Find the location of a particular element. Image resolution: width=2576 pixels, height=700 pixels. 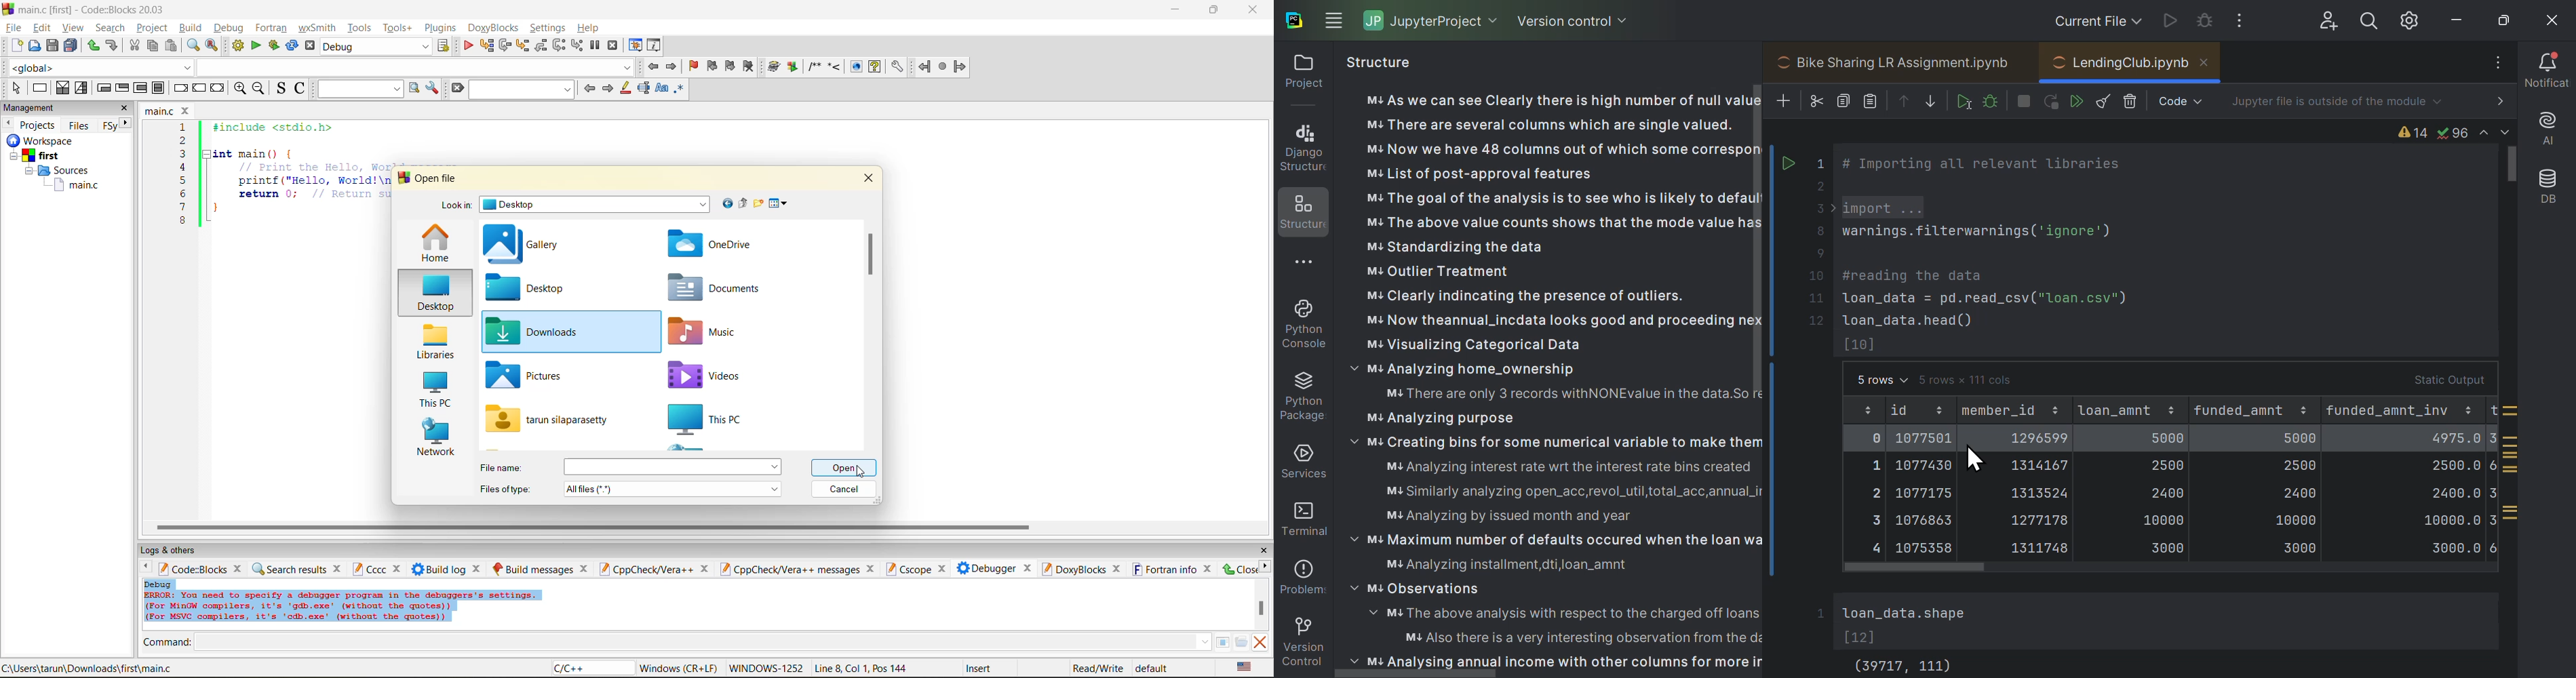

break instruction is located at coordinates (179, 88).